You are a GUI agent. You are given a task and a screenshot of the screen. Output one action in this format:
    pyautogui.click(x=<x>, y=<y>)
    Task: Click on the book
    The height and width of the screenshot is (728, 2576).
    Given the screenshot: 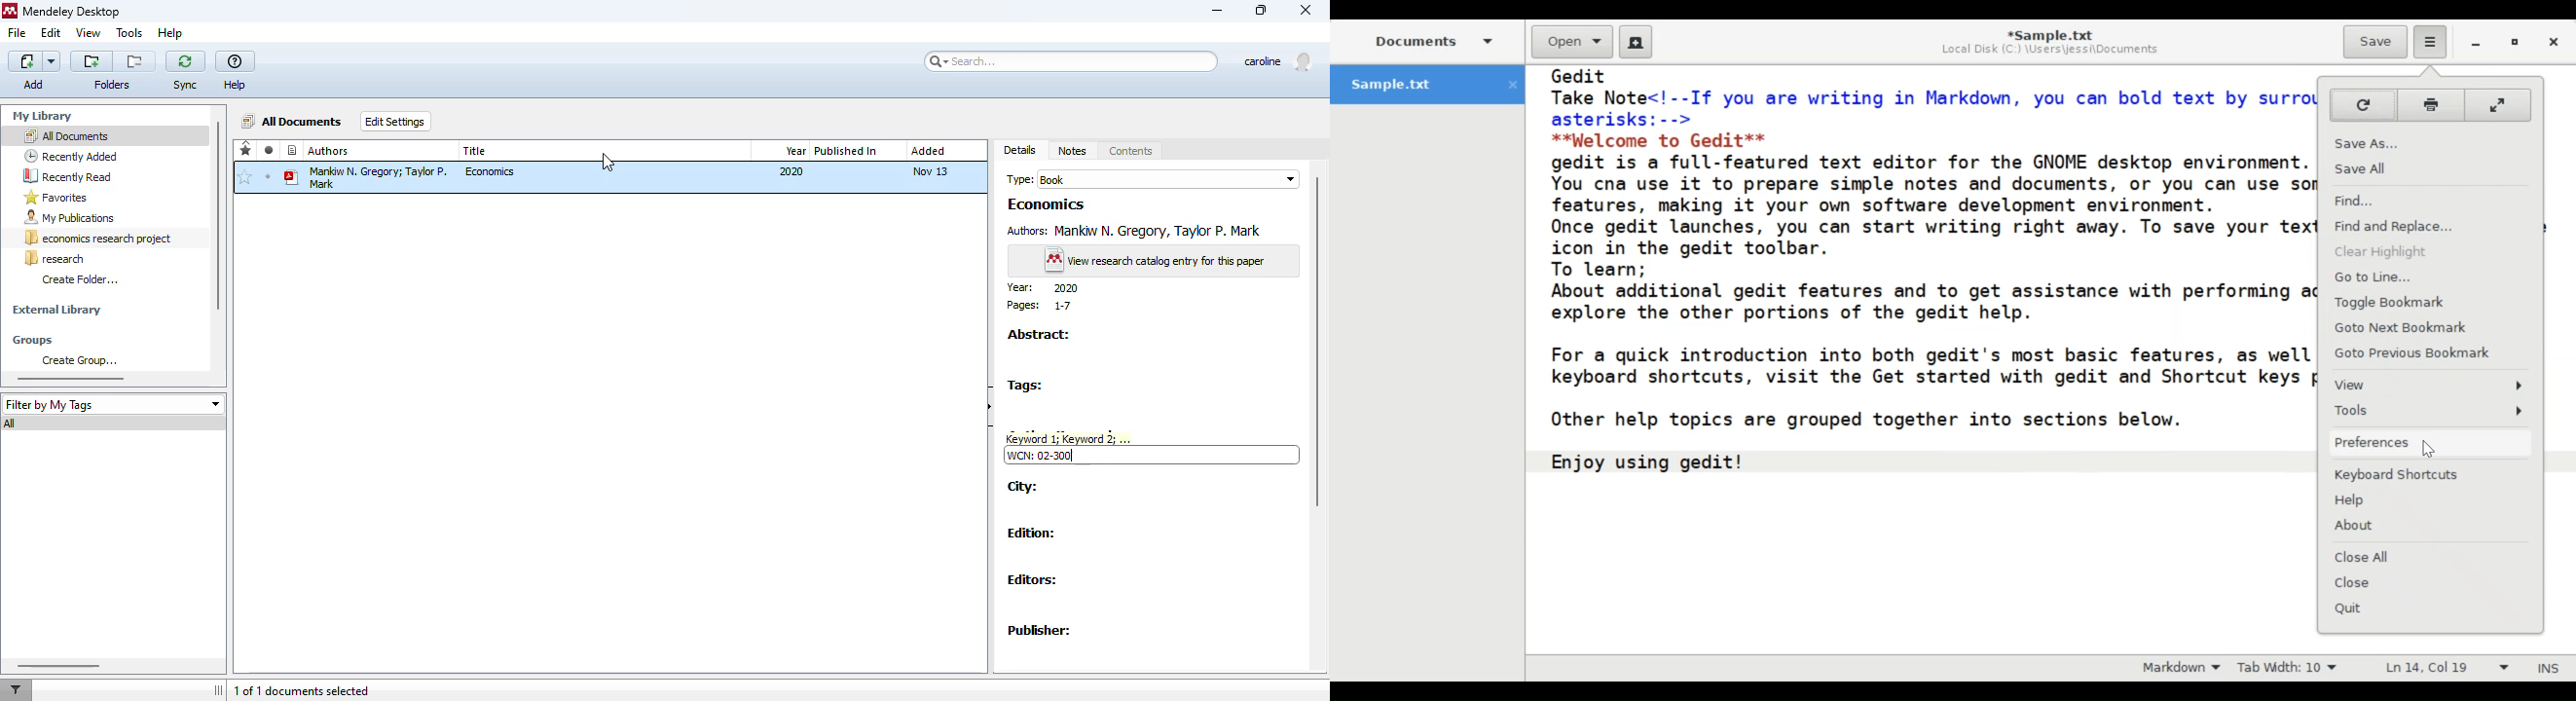 What is the action you would take?
    pyautogui.click(x=1168, y=179)
    